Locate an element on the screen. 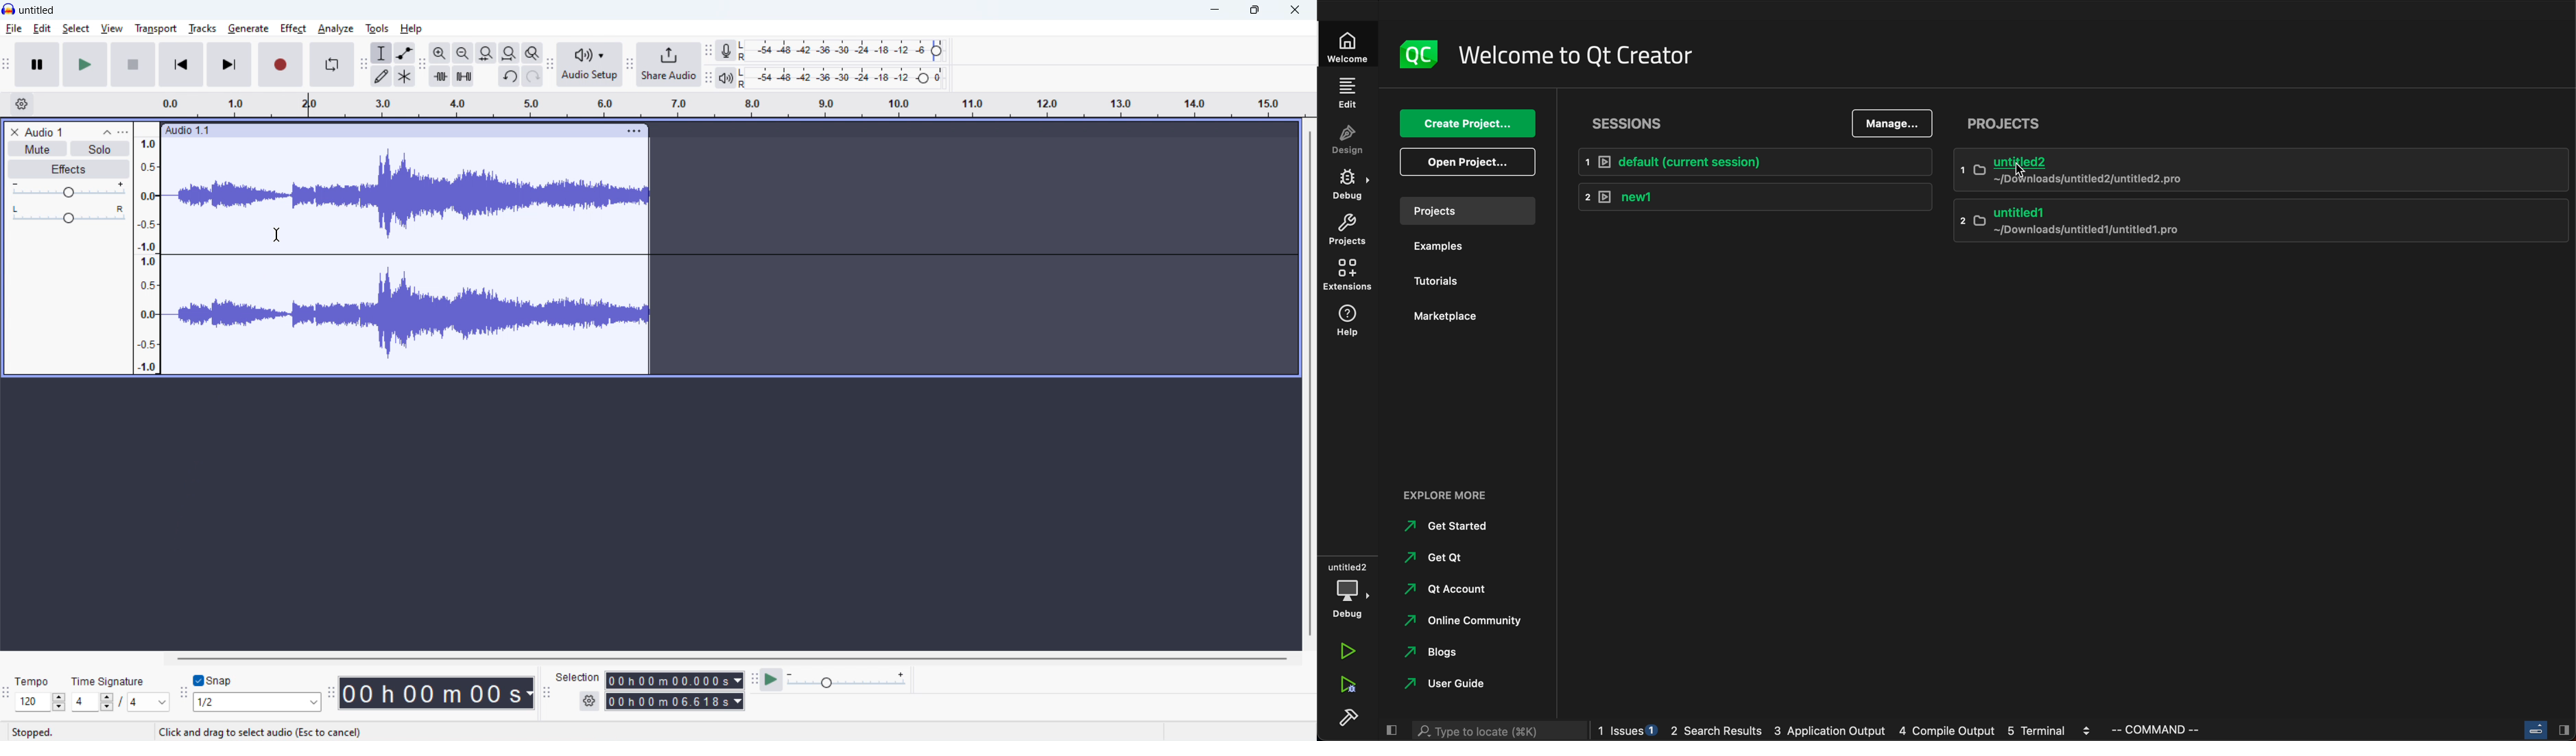 This screenshot has width=2576, height=756. close is located at coordinates (1295, 10).